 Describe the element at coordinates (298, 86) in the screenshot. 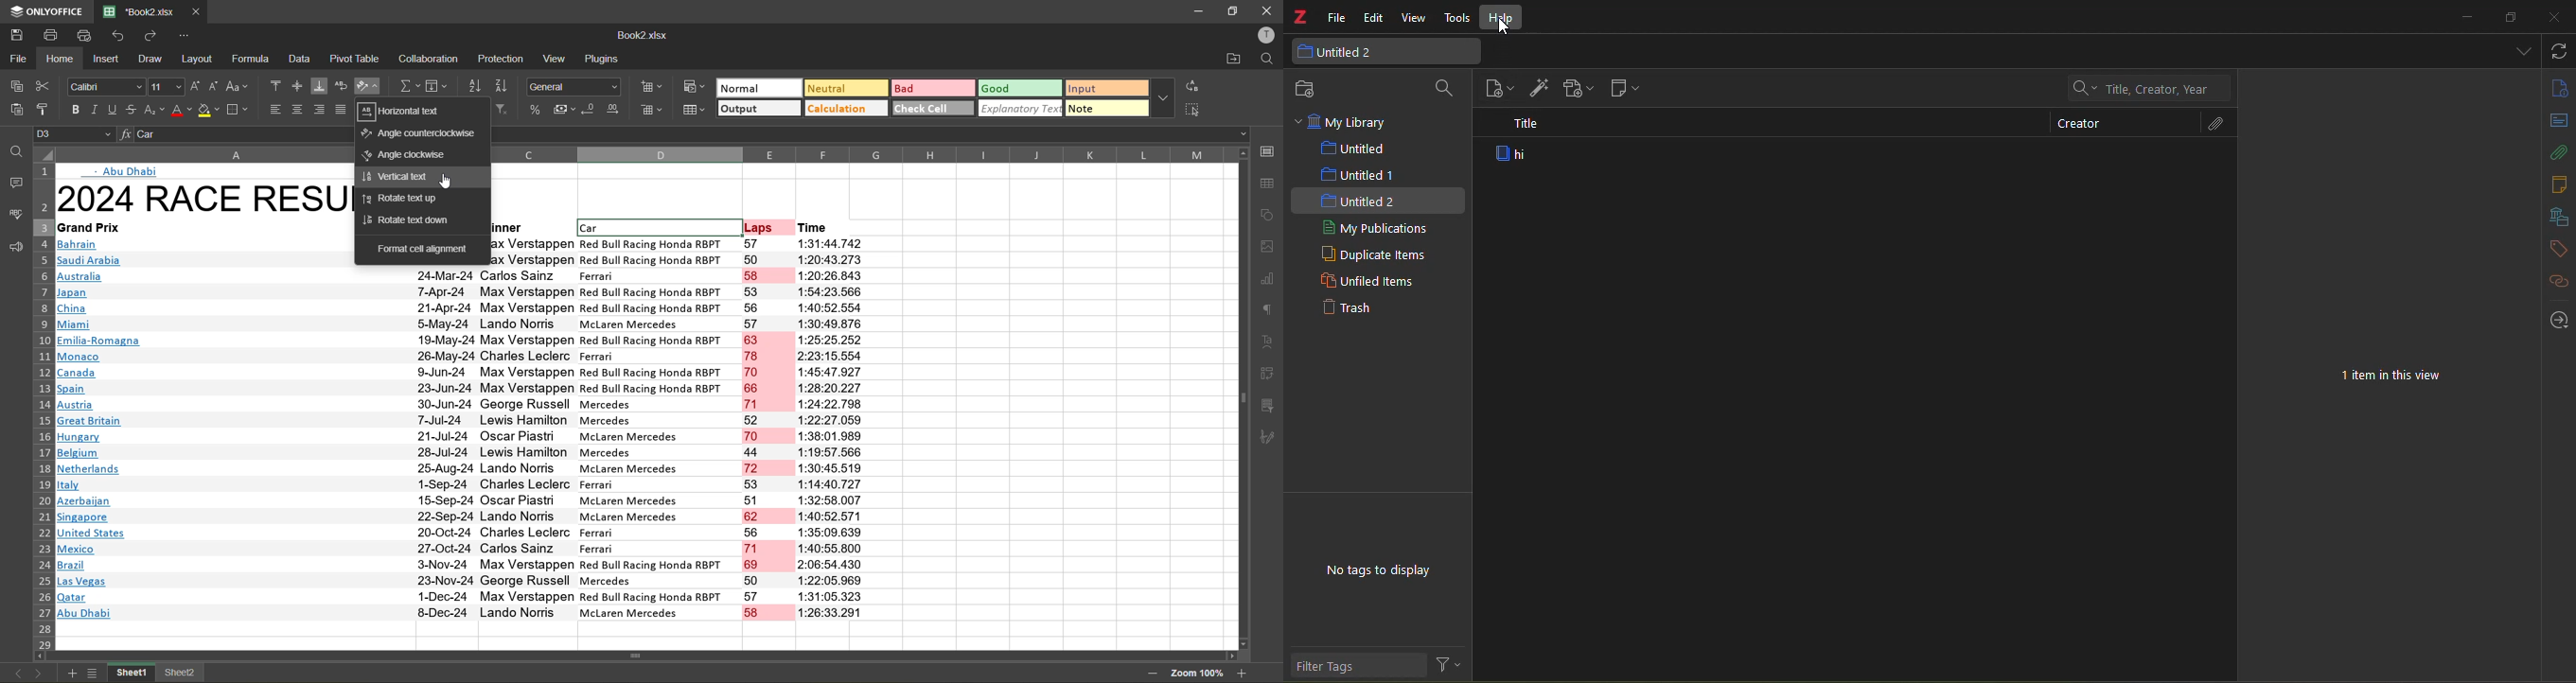

I see `align middle` at that location.